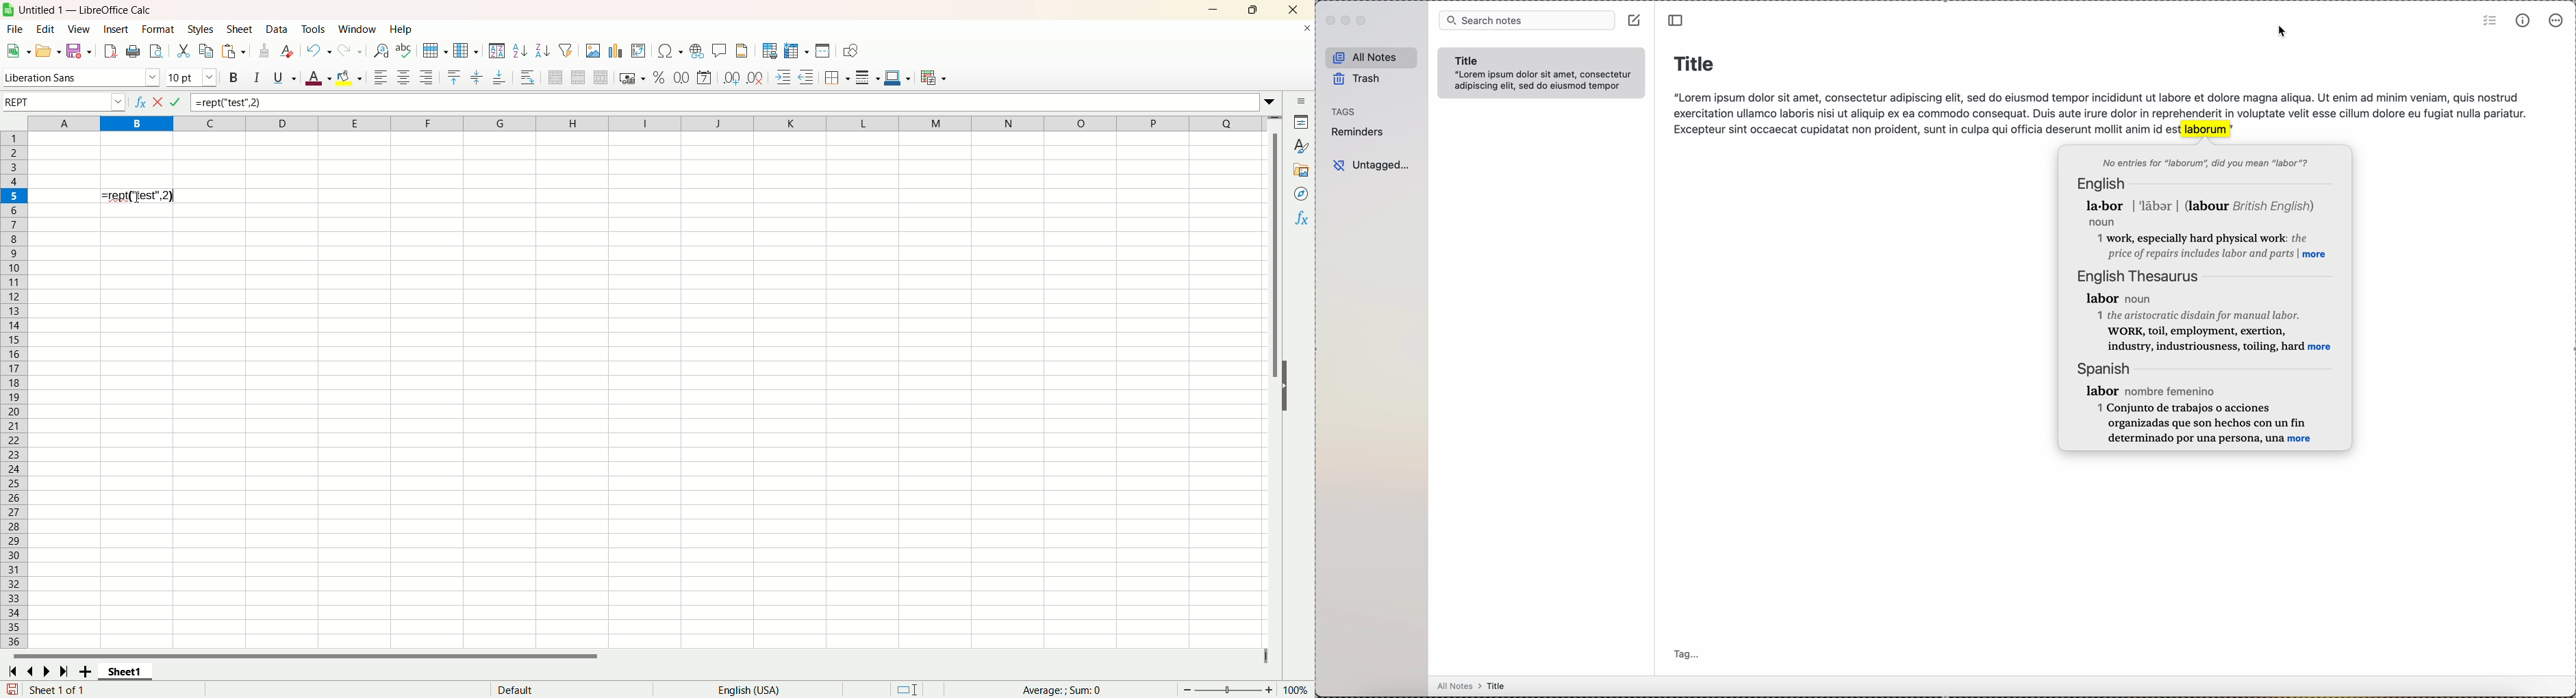  I want to click on note, so click(1543, 72).